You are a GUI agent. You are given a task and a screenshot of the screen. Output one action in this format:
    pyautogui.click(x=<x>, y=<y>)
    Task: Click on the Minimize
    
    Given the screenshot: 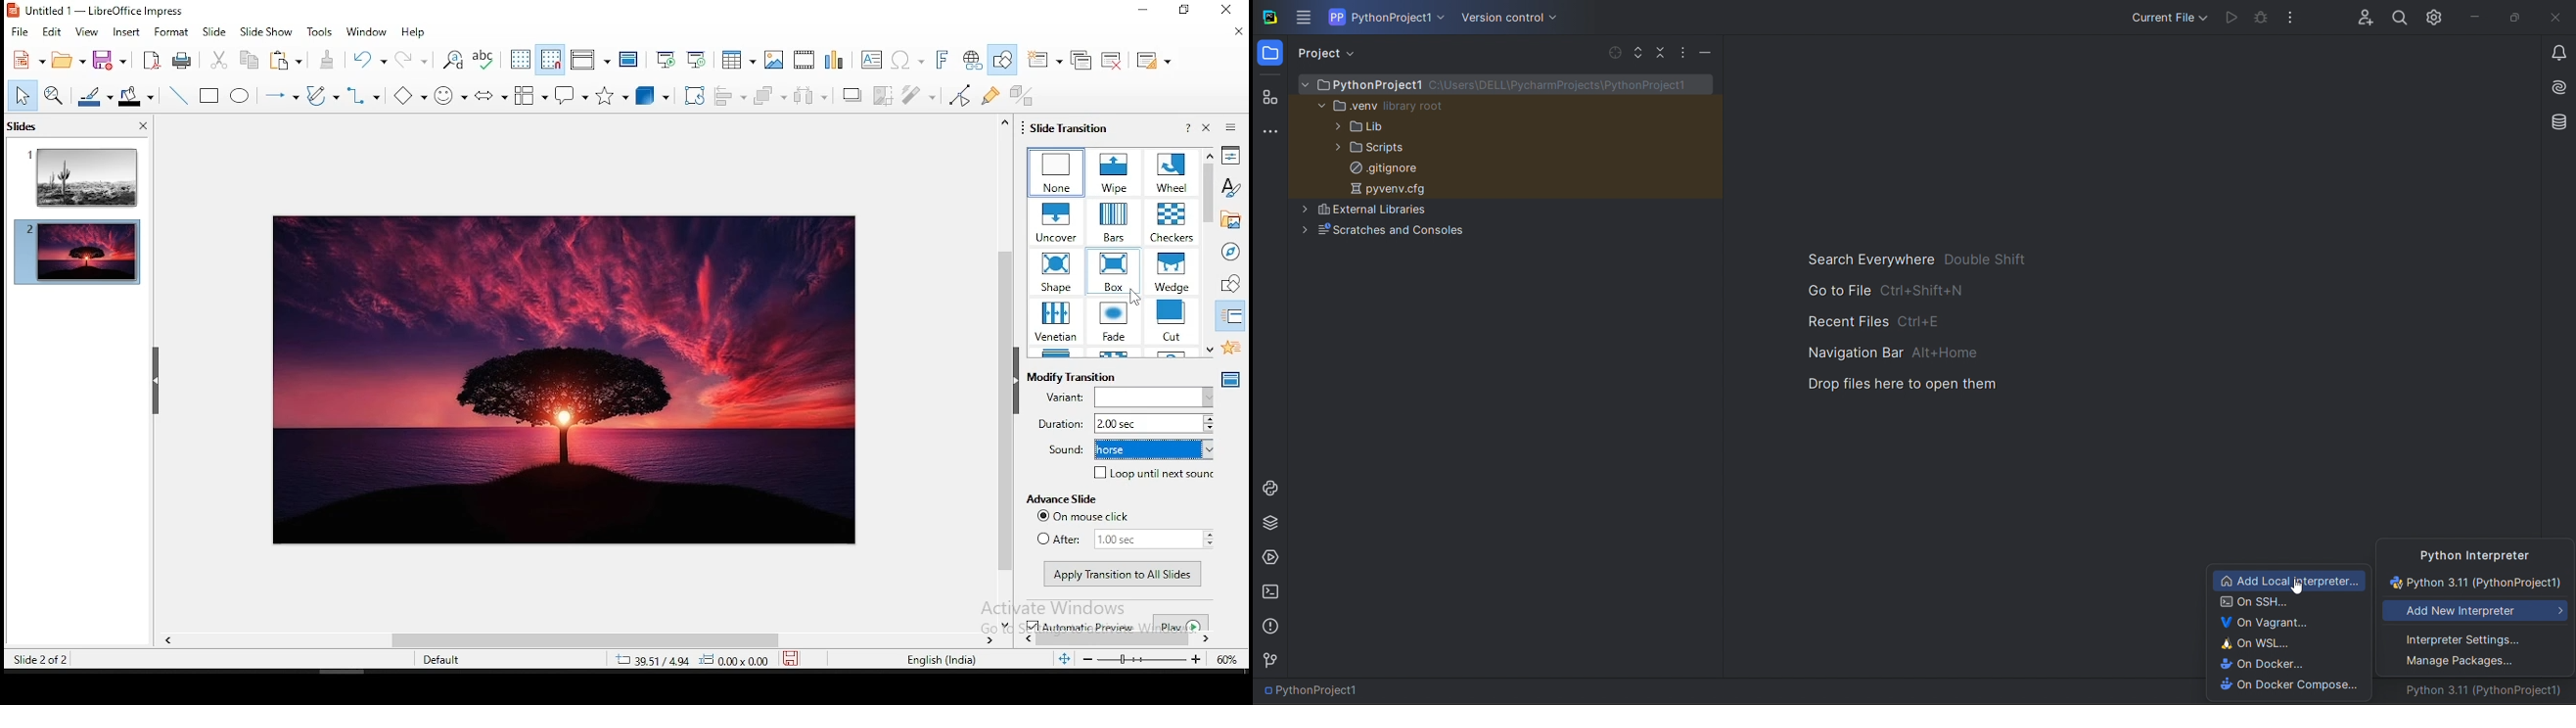 What is the action you would take?
    pyautogui.click(x=1141, y=9)
    